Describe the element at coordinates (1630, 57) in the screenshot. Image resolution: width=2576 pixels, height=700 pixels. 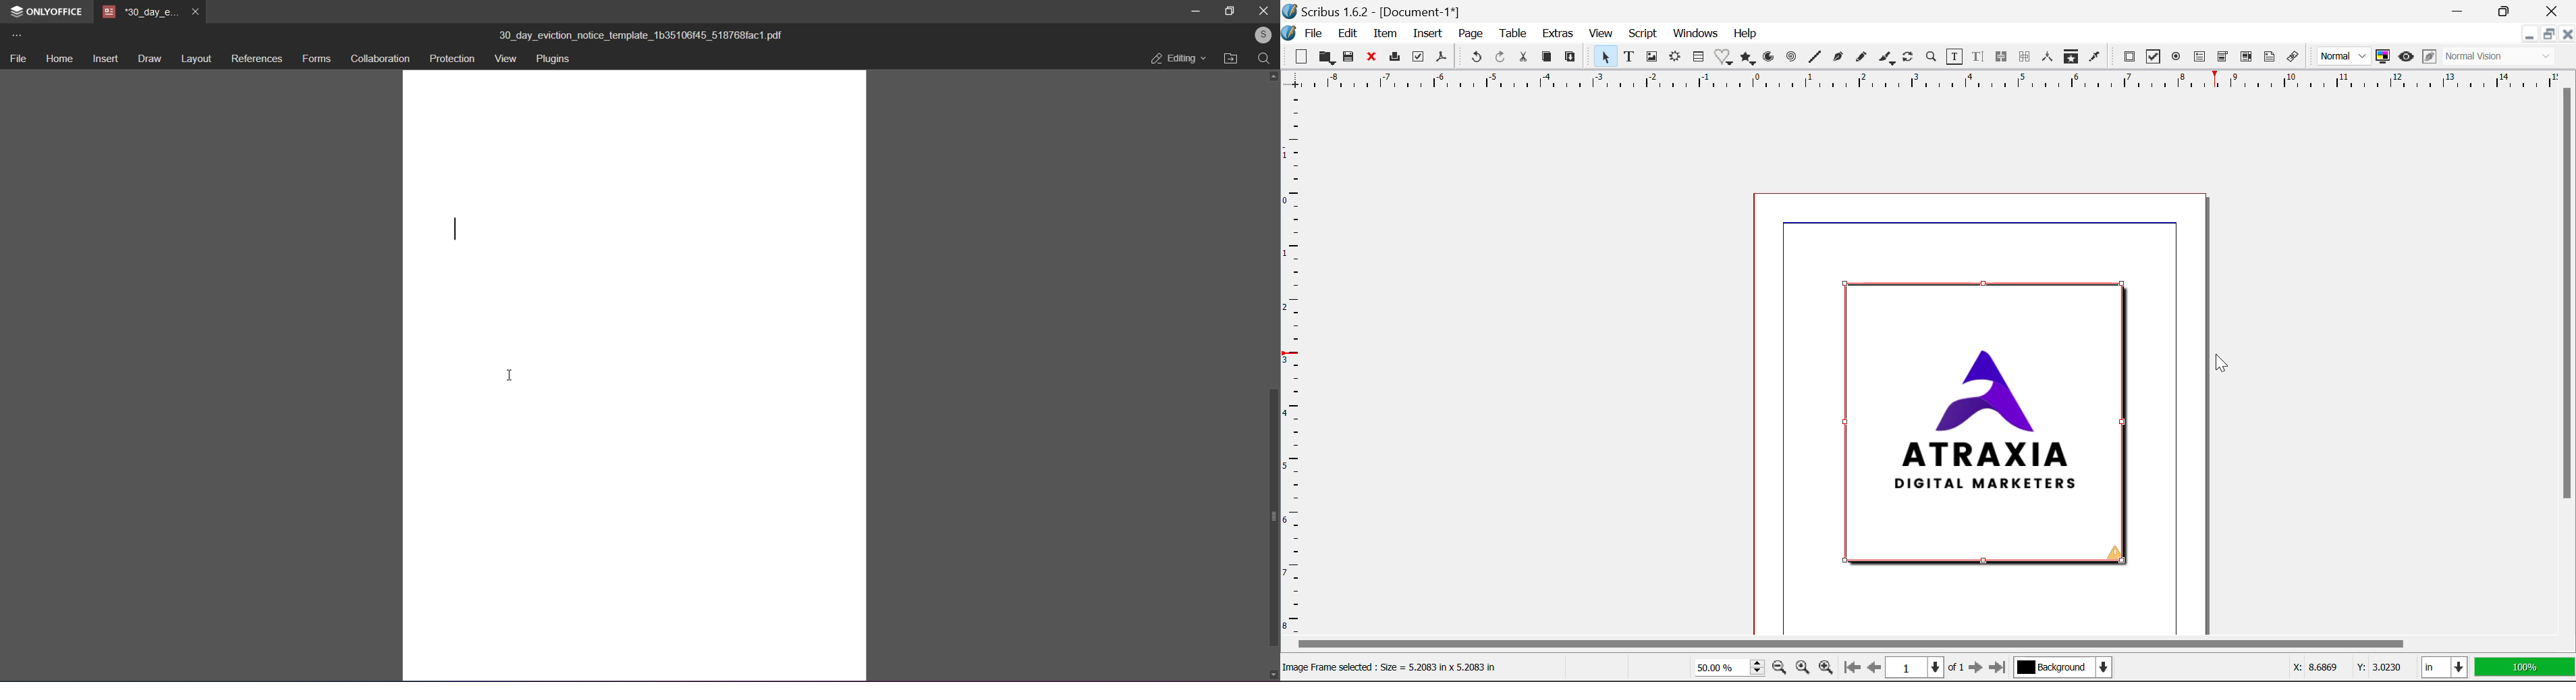
I see `Text Frame` at that location.